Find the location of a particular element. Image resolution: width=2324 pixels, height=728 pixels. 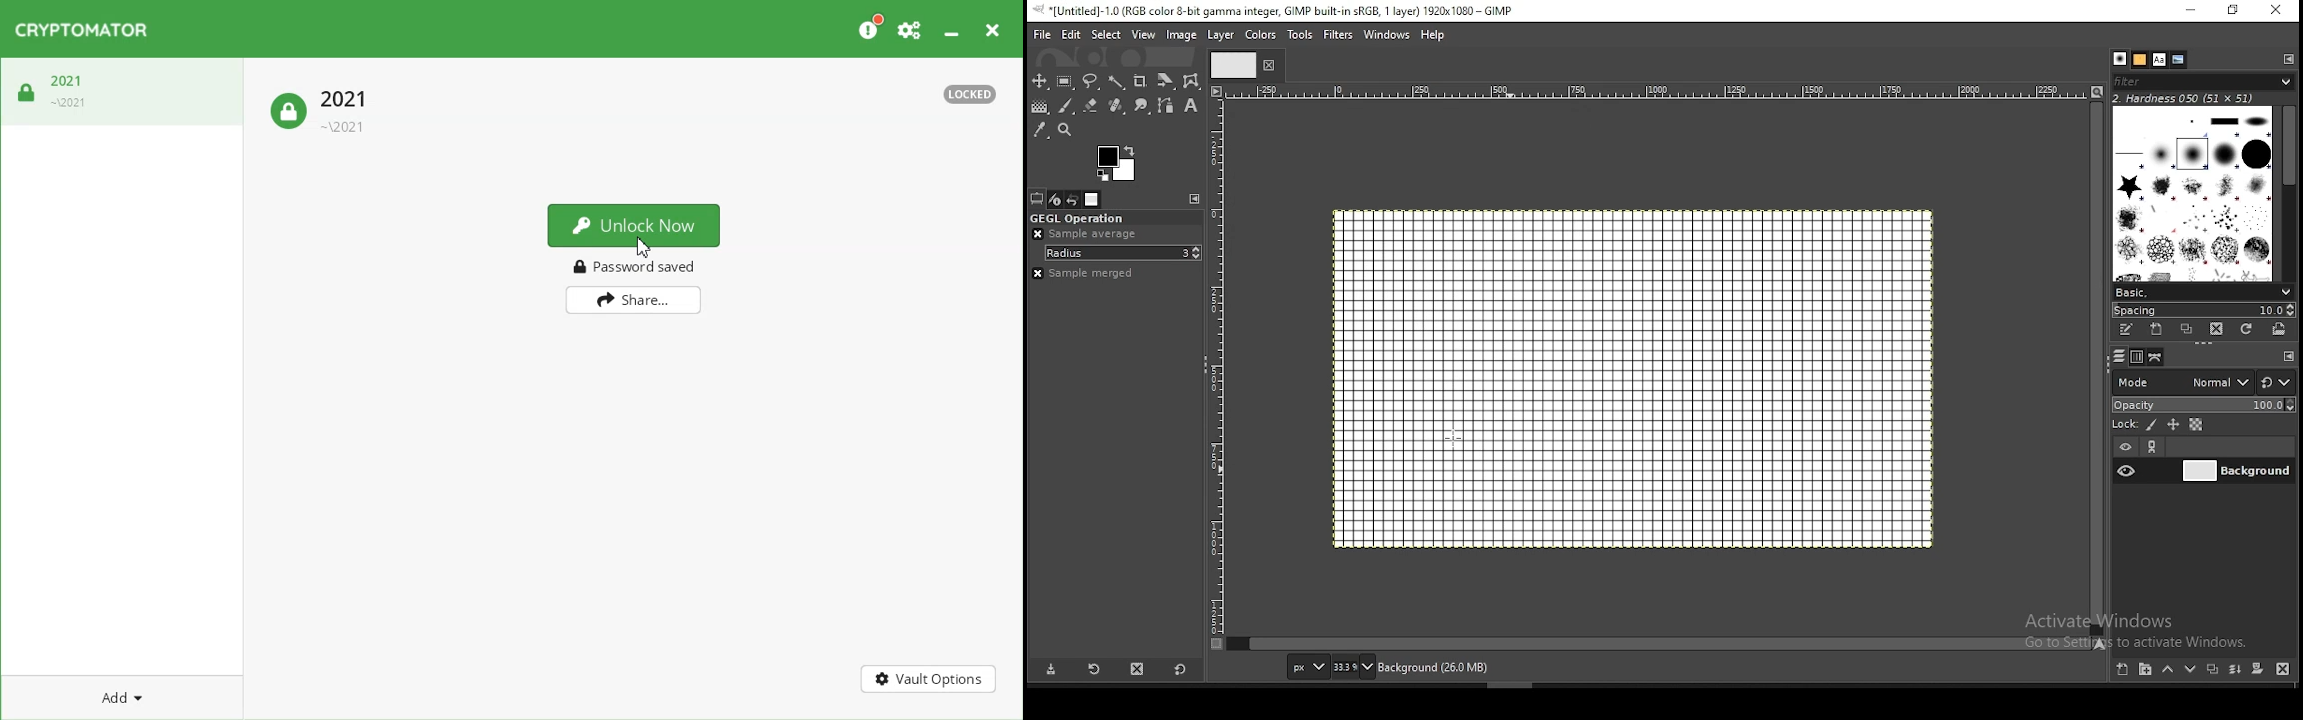

colors is located at coordinates (1120, 161).